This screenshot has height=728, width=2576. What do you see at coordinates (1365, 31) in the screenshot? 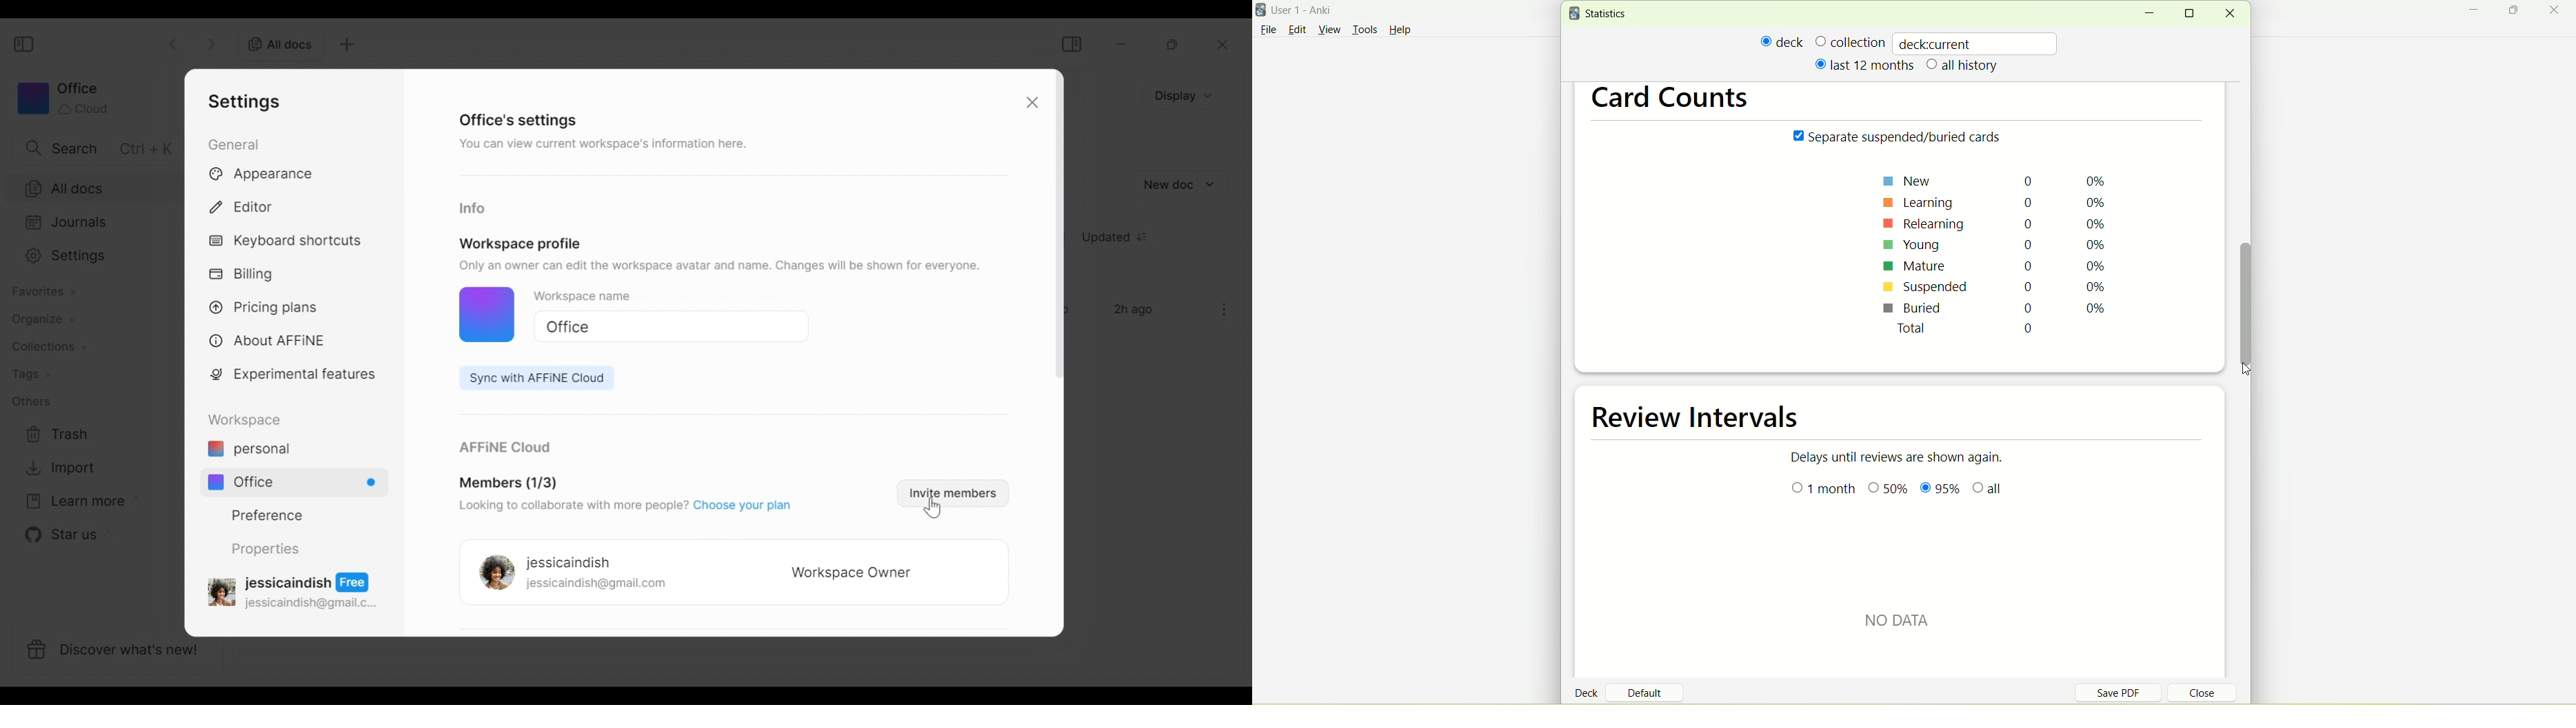
I see `tools` at bounding box center [1365, 31].